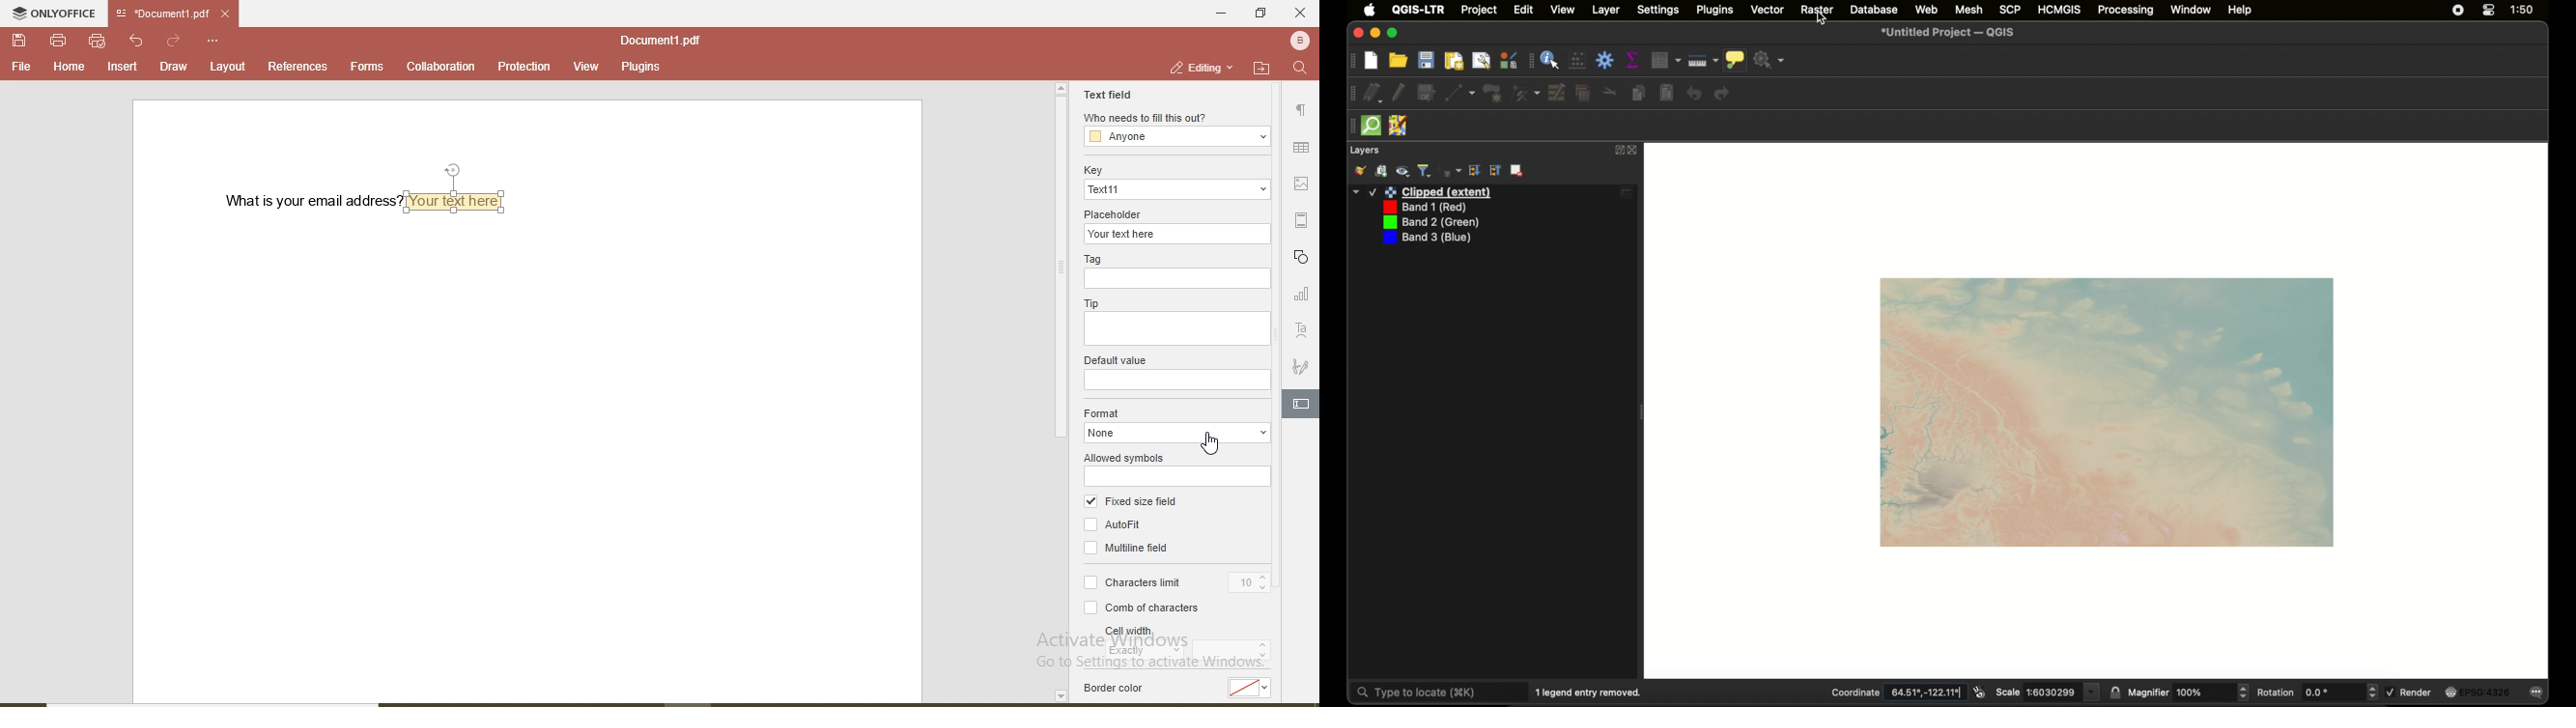 This screenshot has width=2576, height=728. I want to click on expand all, so click(1495, 170).